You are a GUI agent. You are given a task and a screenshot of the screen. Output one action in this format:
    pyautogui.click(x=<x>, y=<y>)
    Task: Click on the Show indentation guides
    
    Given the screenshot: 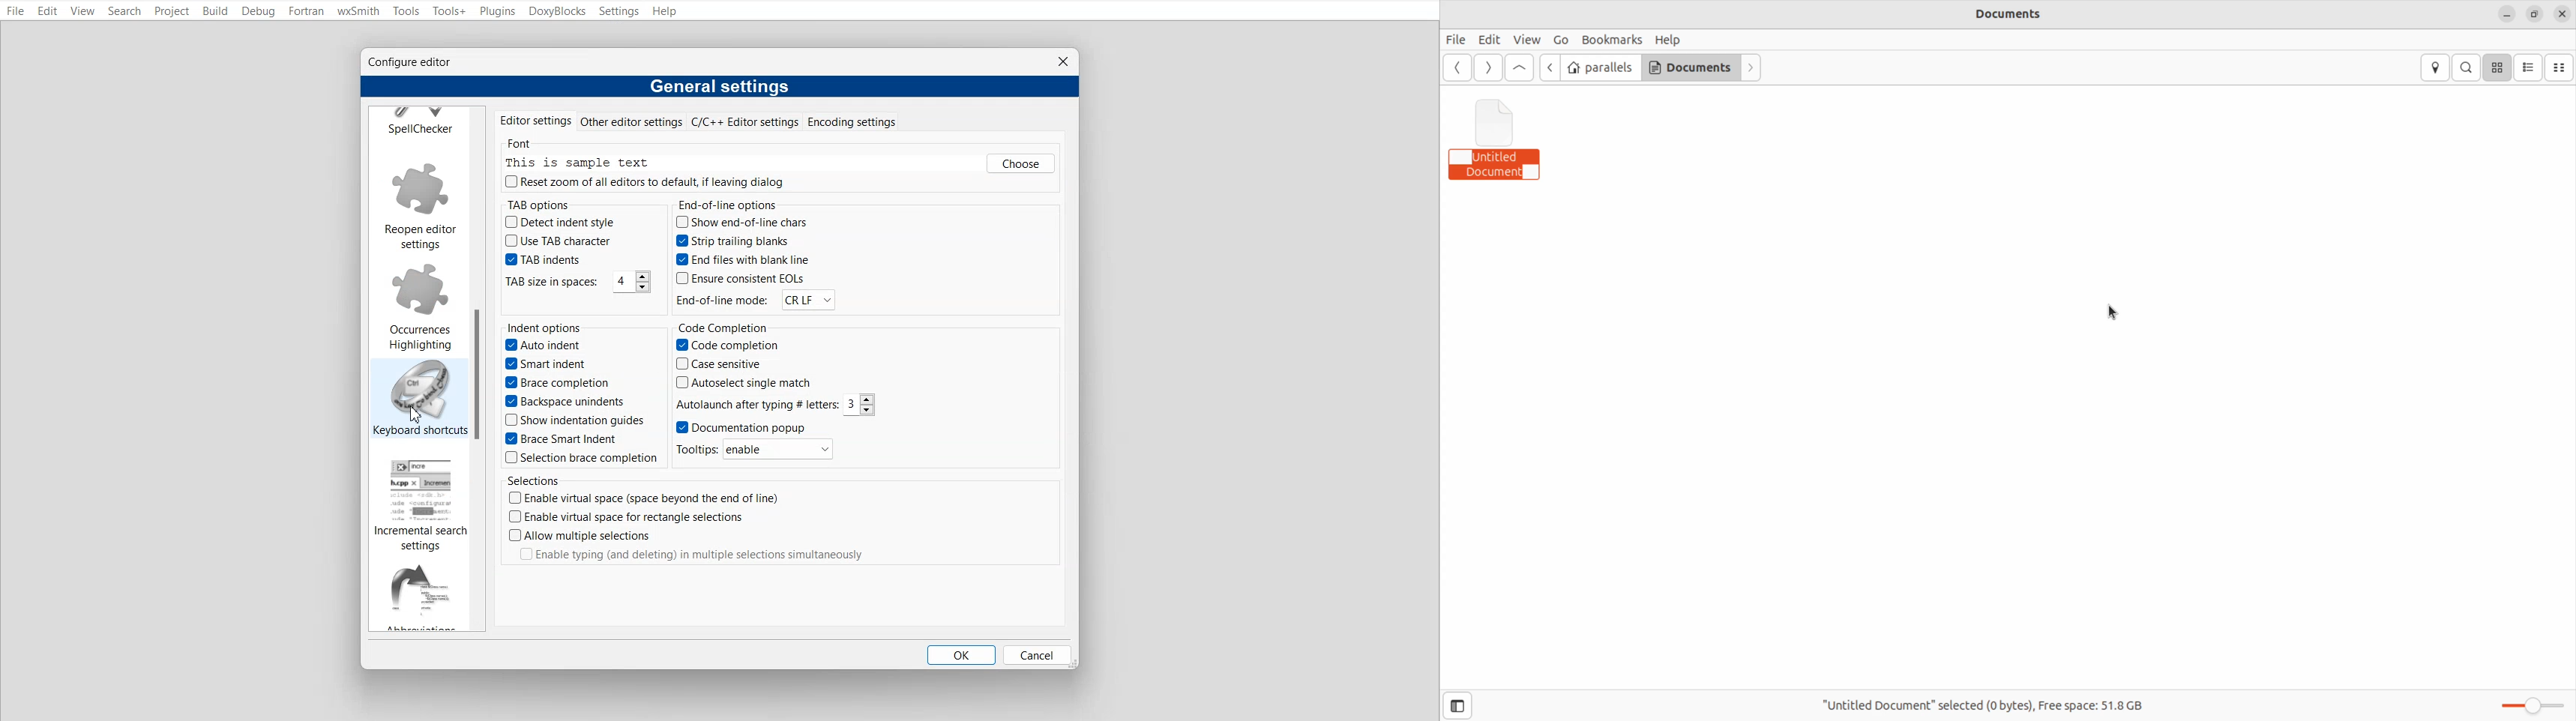 What is the action you would take?
    pyautogui.click(x=572, y=422)
    